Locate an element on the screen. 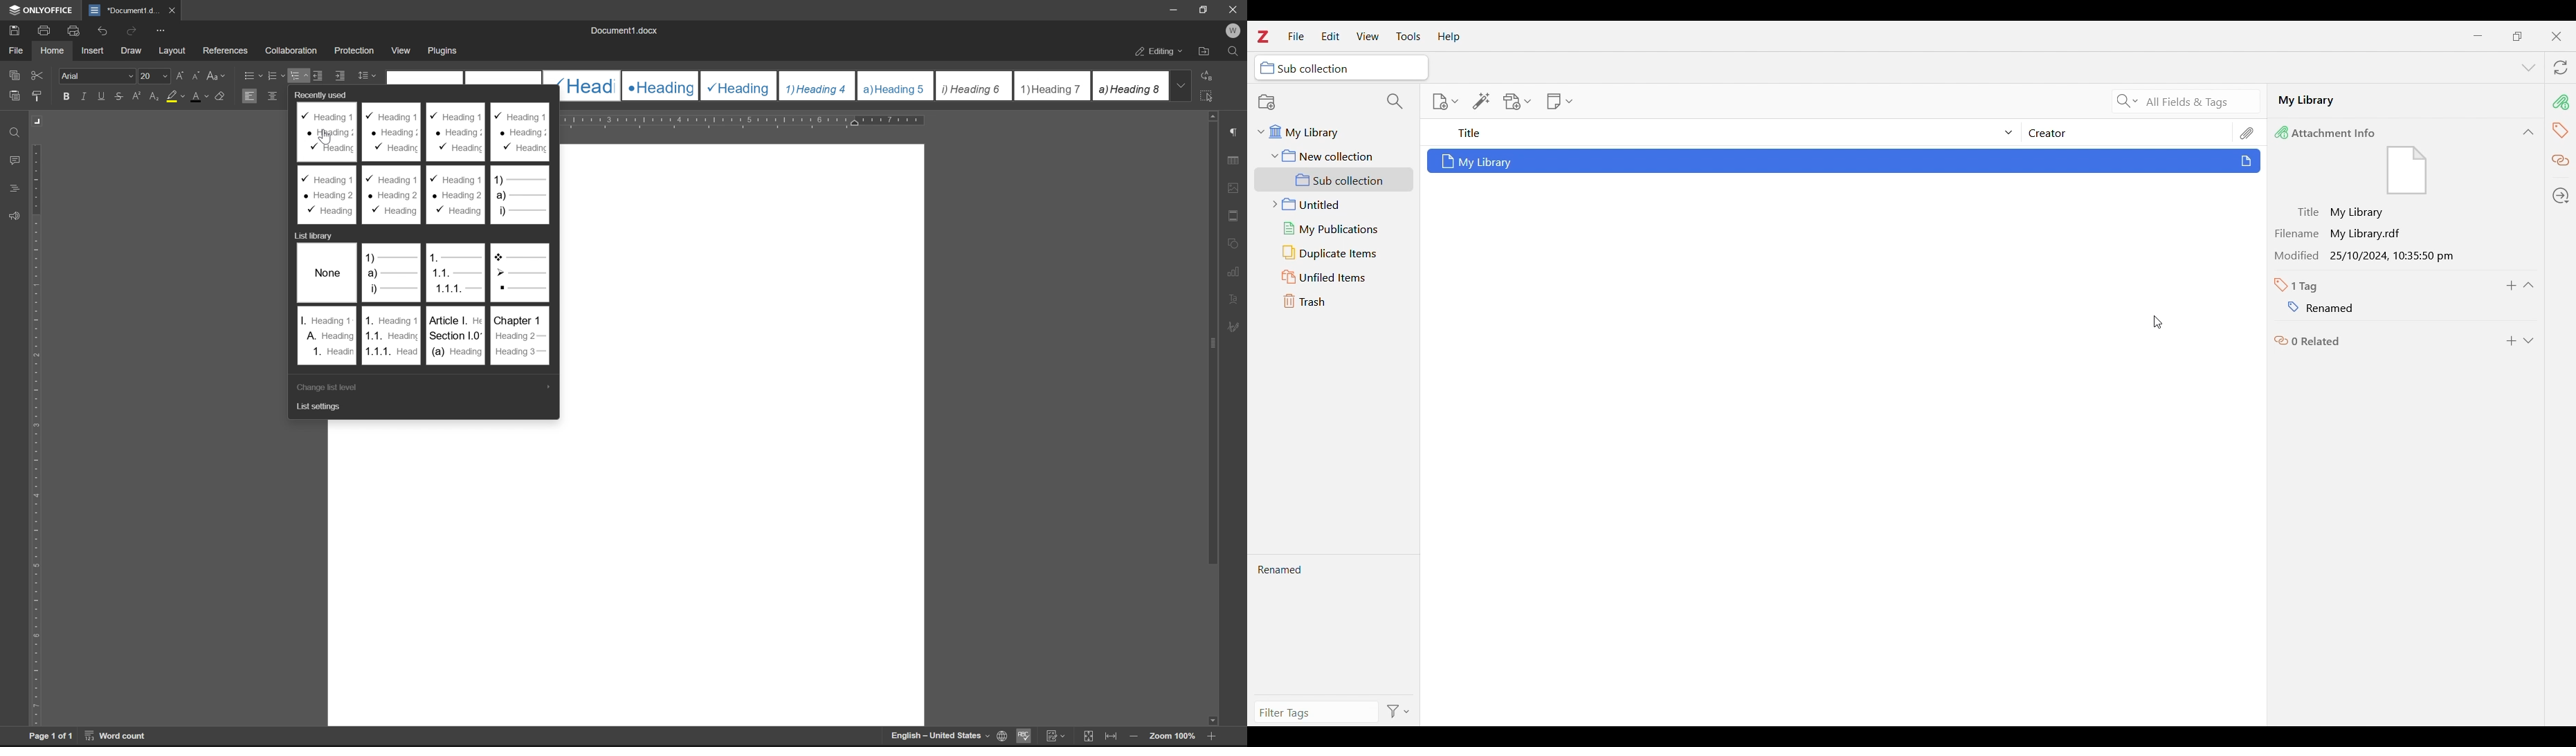 Image resolution: width=2576 pixels, height=756 pixels. 0 related is located at coordinates (2308, 340).